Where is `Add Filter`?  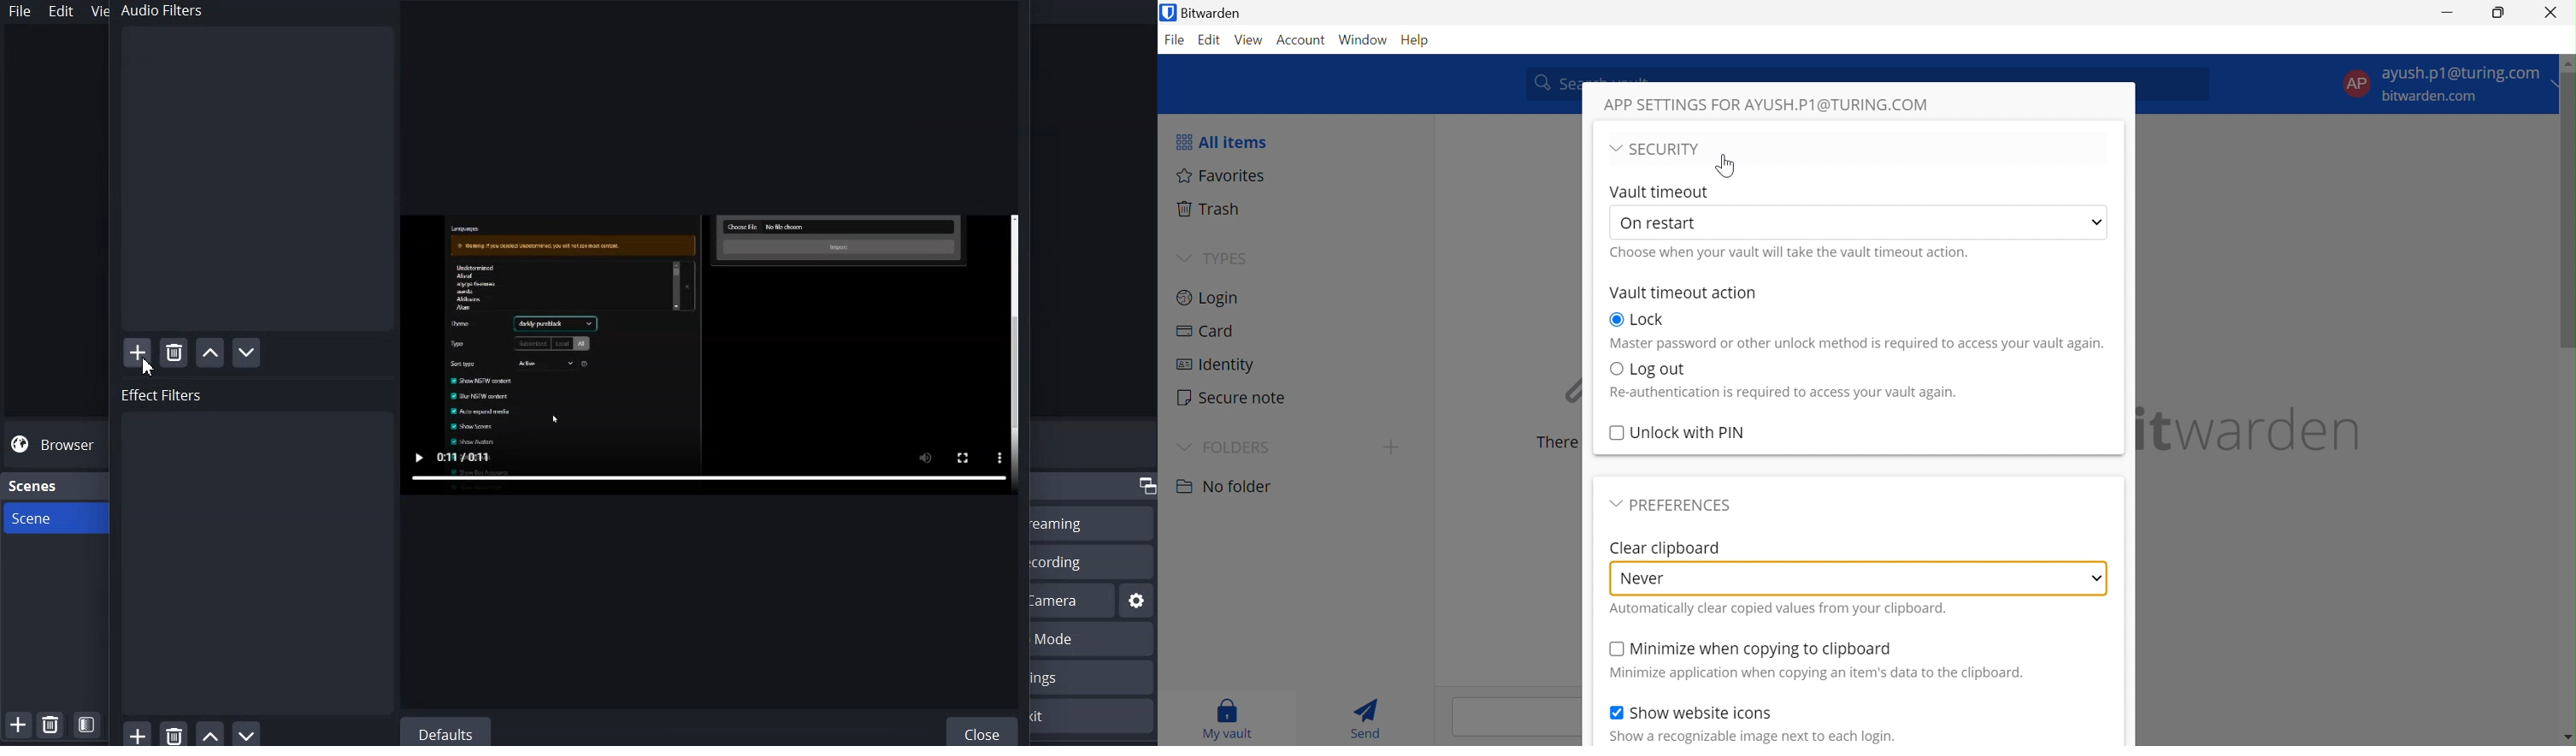 Add Filter is located at coordinates (137, 352).